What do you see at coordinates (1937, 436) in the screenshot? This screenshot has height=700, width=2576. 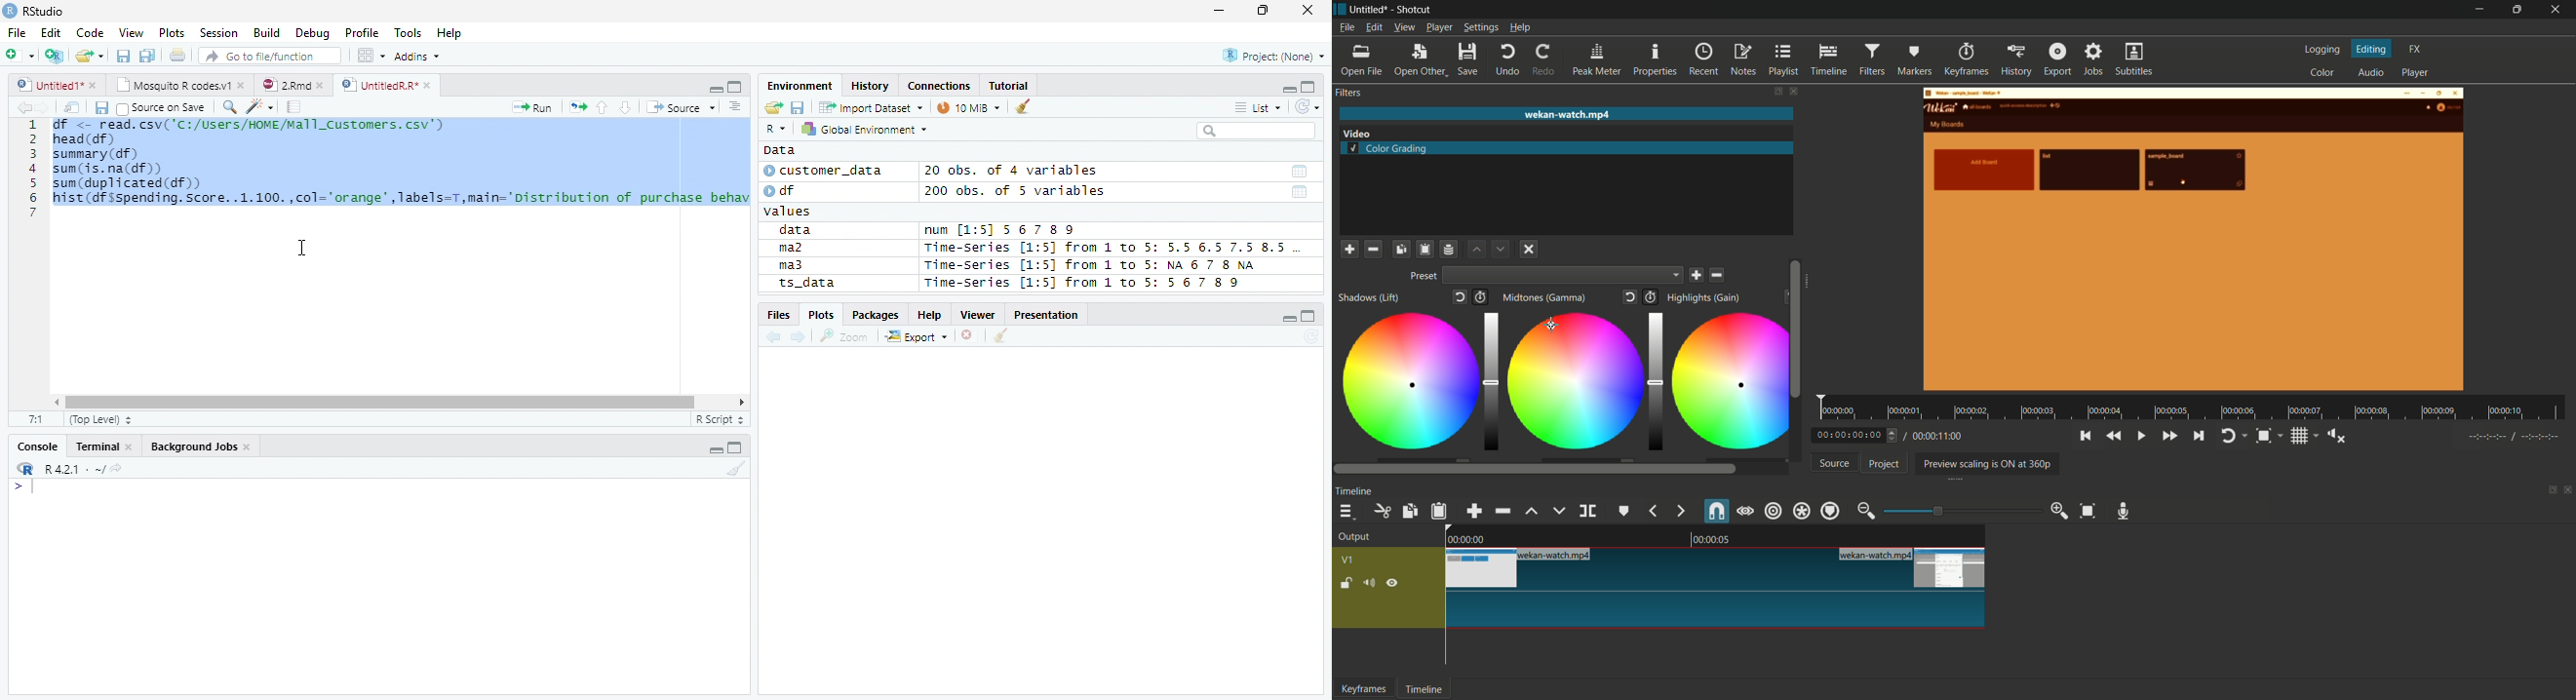 I see `total time` at bounding box center [1937, 436].